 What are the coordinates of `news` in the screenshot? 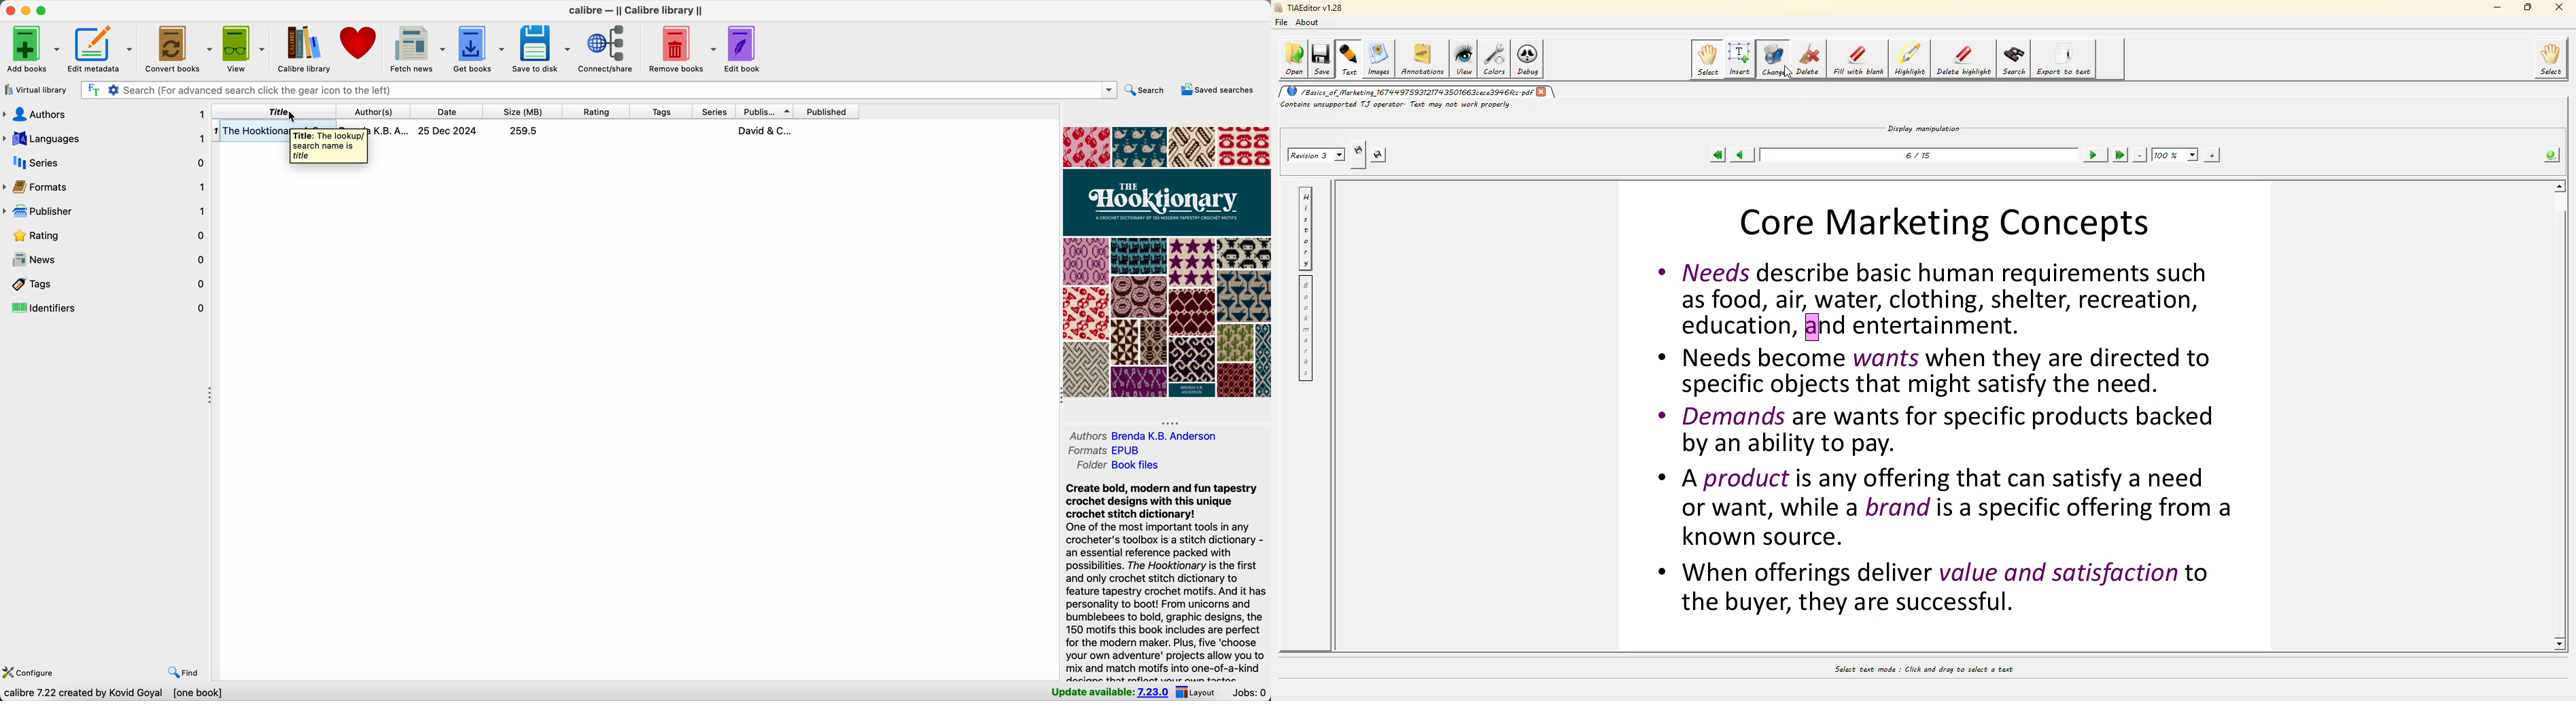 It's located at (105, 260).